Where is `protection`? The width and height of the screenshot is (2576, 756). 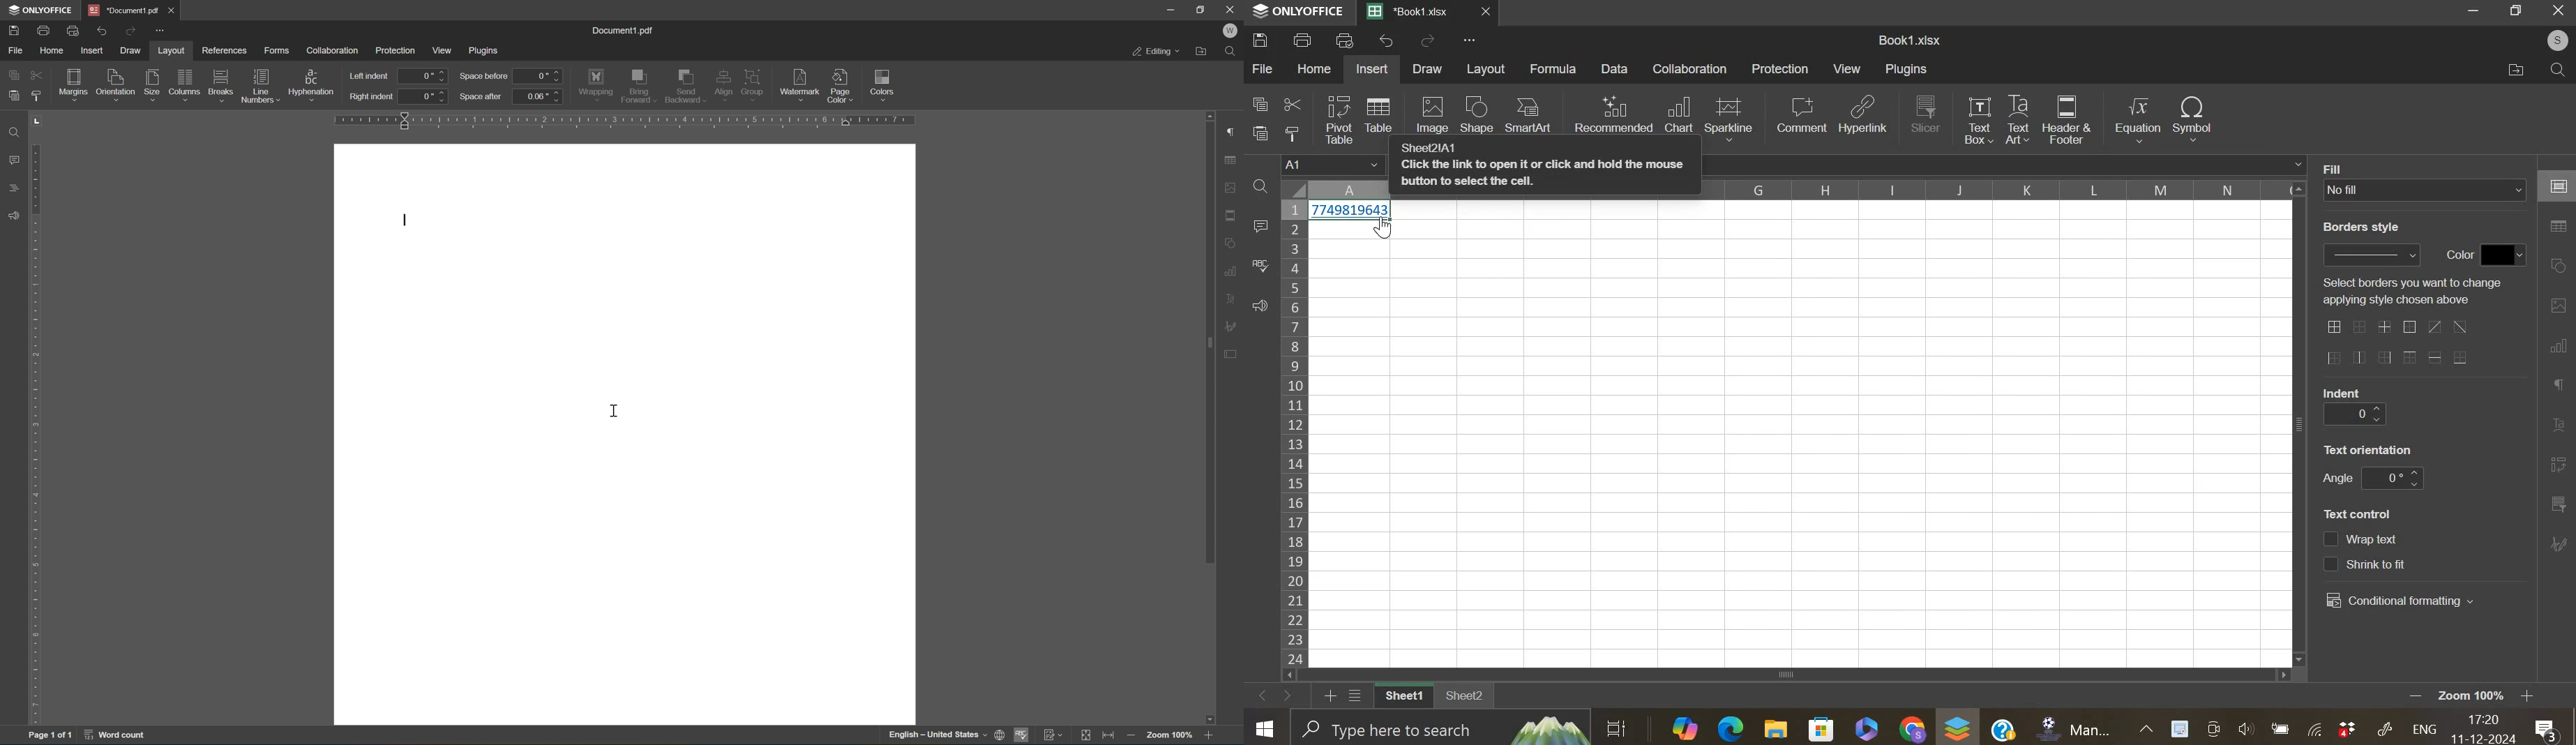 protection is located at coordinates (1780, 68).